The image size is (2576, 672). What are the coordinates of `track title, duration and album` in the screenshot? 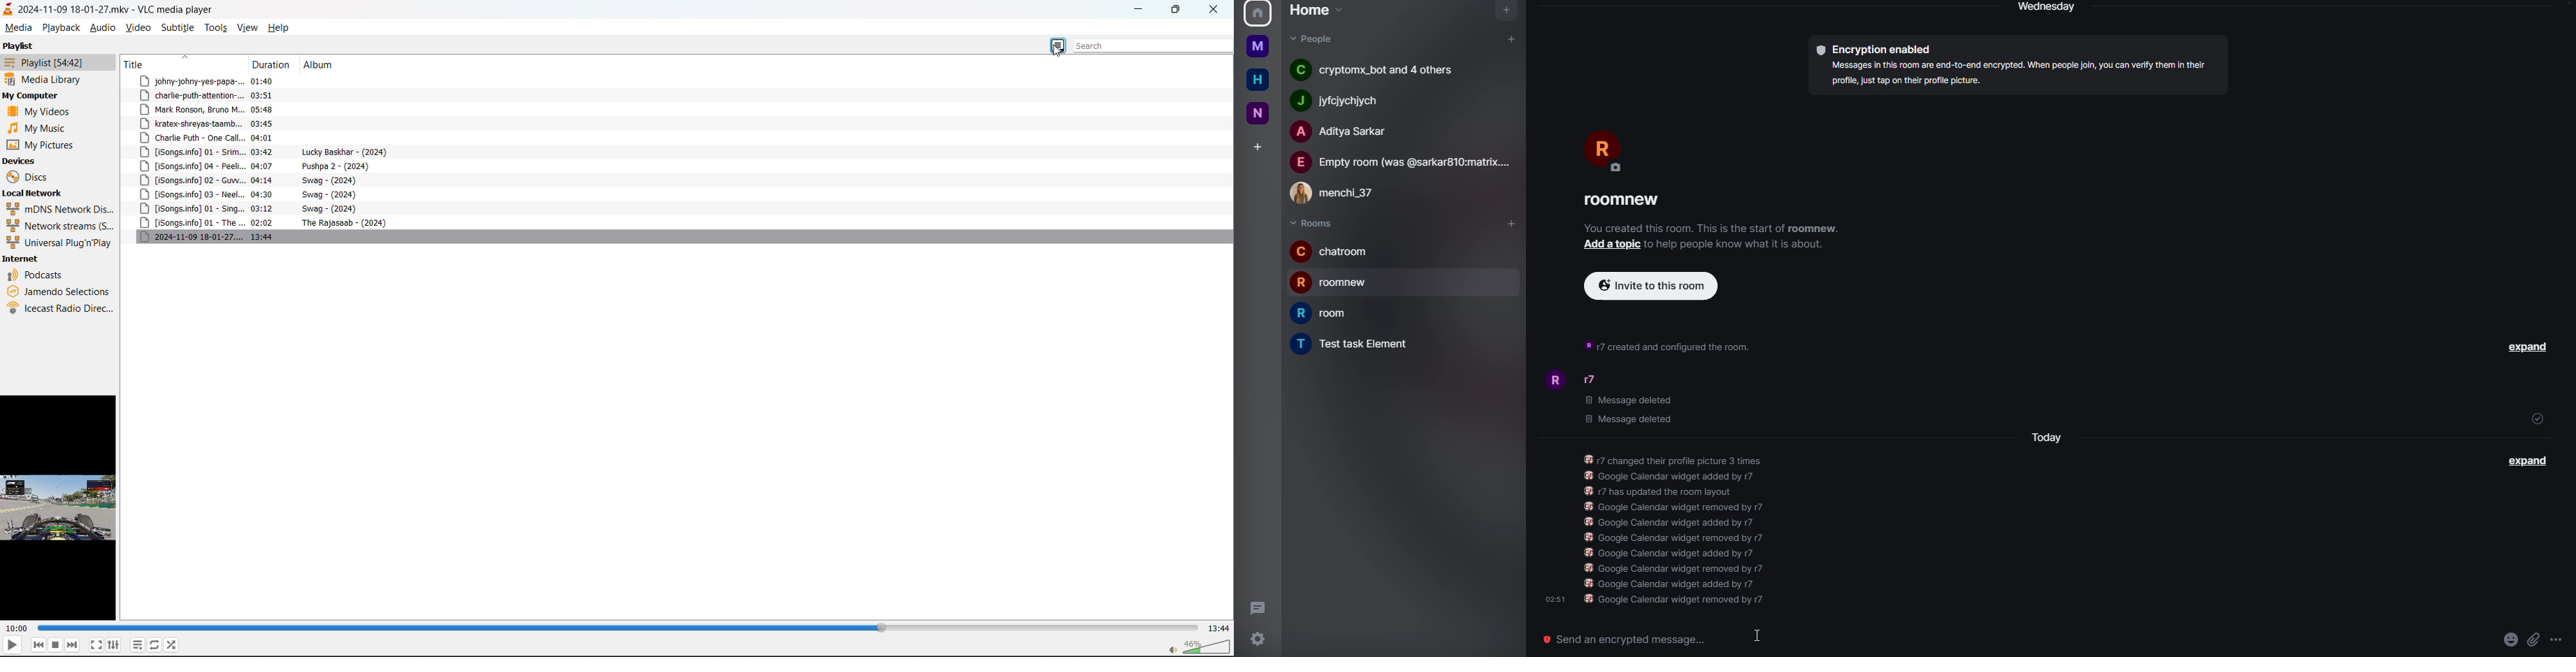 It's located at (265, 238).